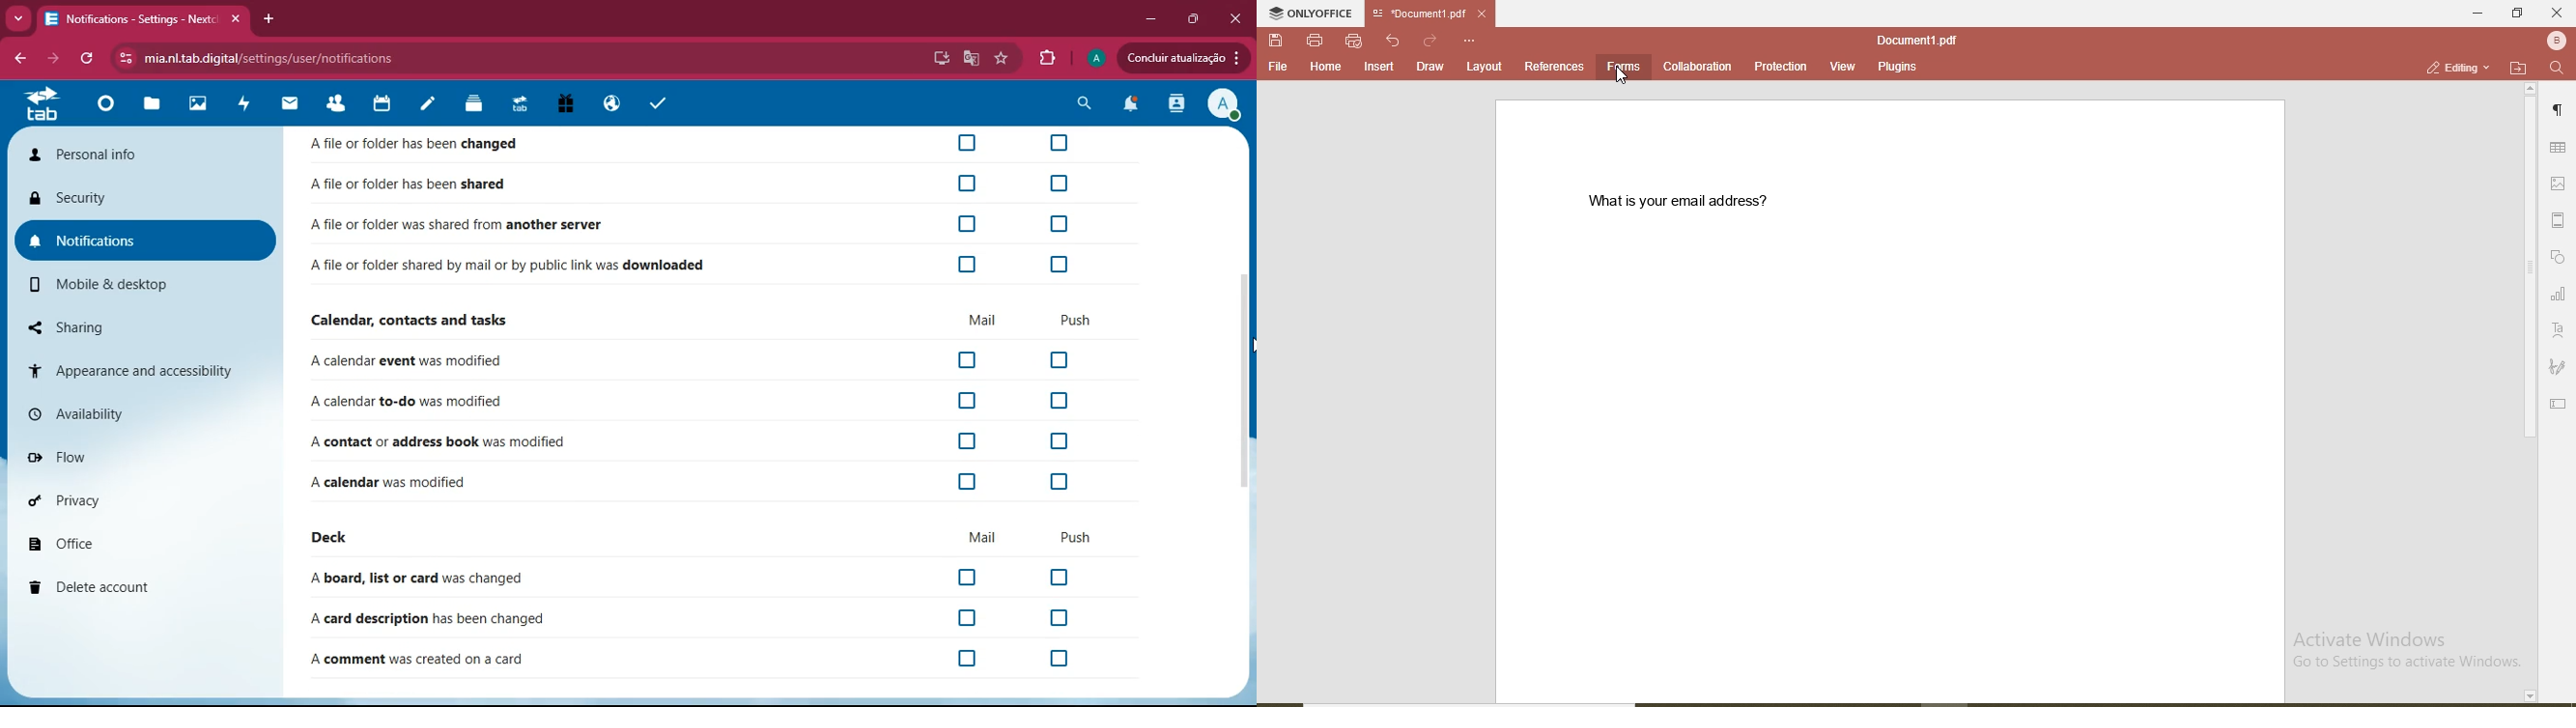  I want to click on off, so click(1067, 362).